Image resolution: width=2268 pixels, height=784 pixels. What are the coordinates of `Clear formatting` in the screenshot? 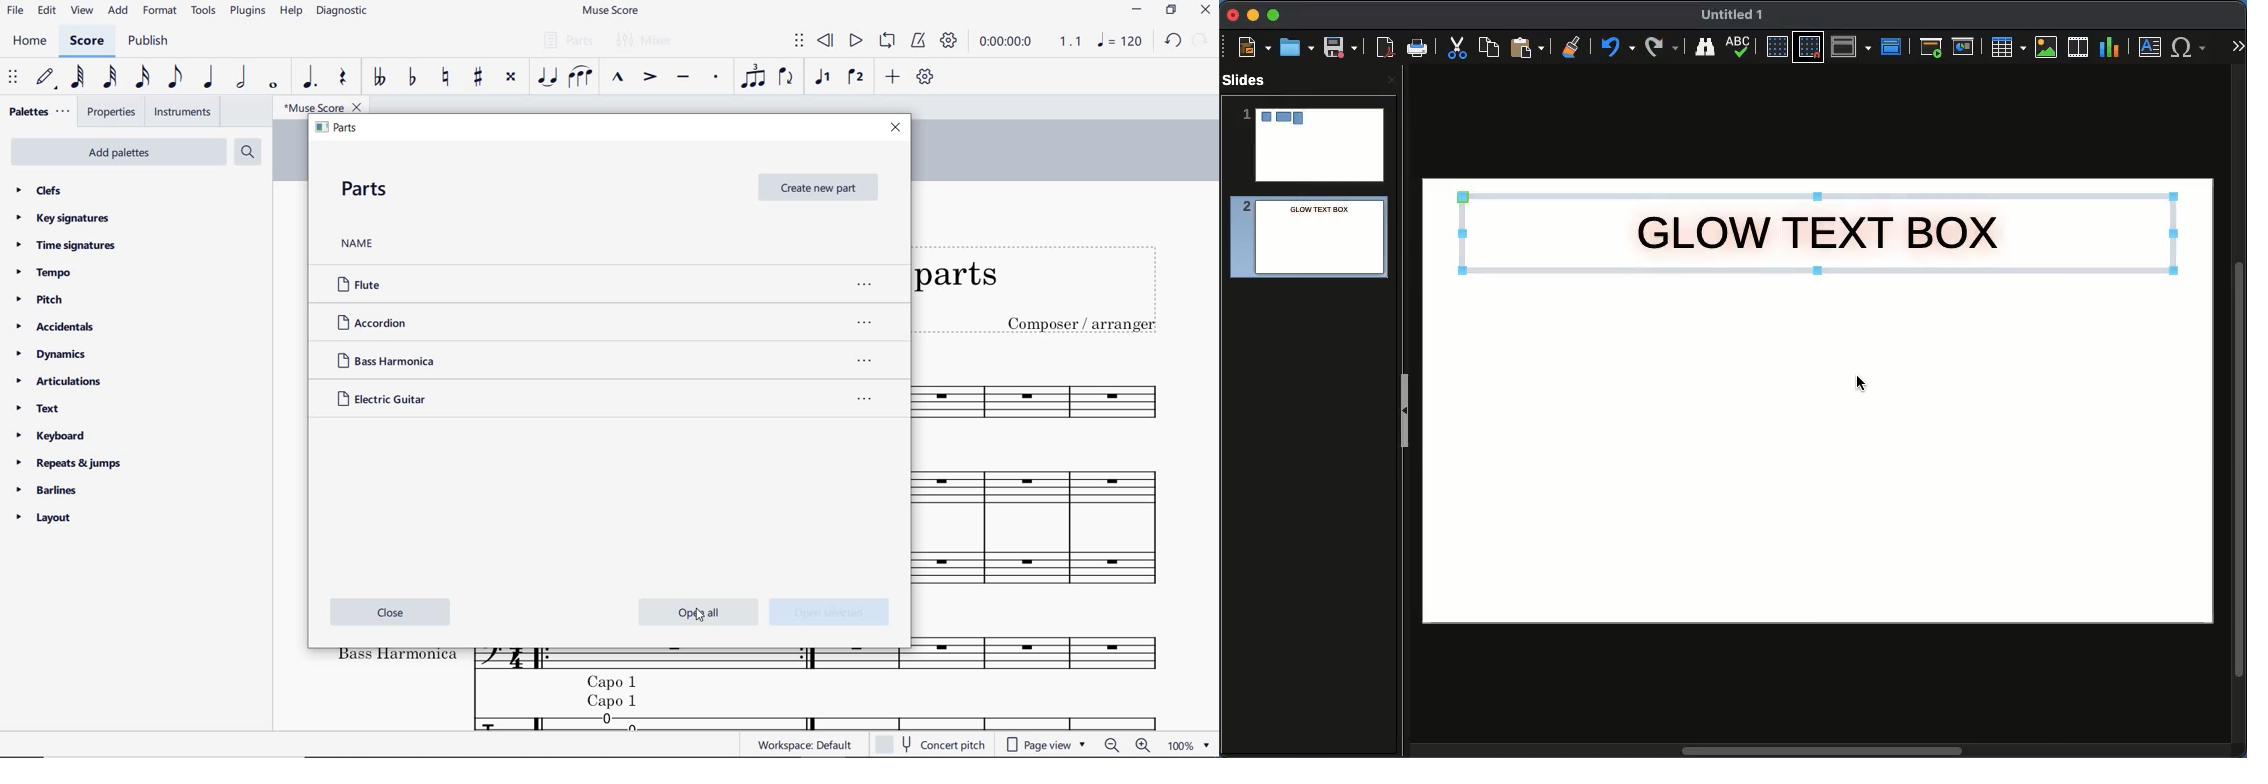 It's located at (1572, 45).